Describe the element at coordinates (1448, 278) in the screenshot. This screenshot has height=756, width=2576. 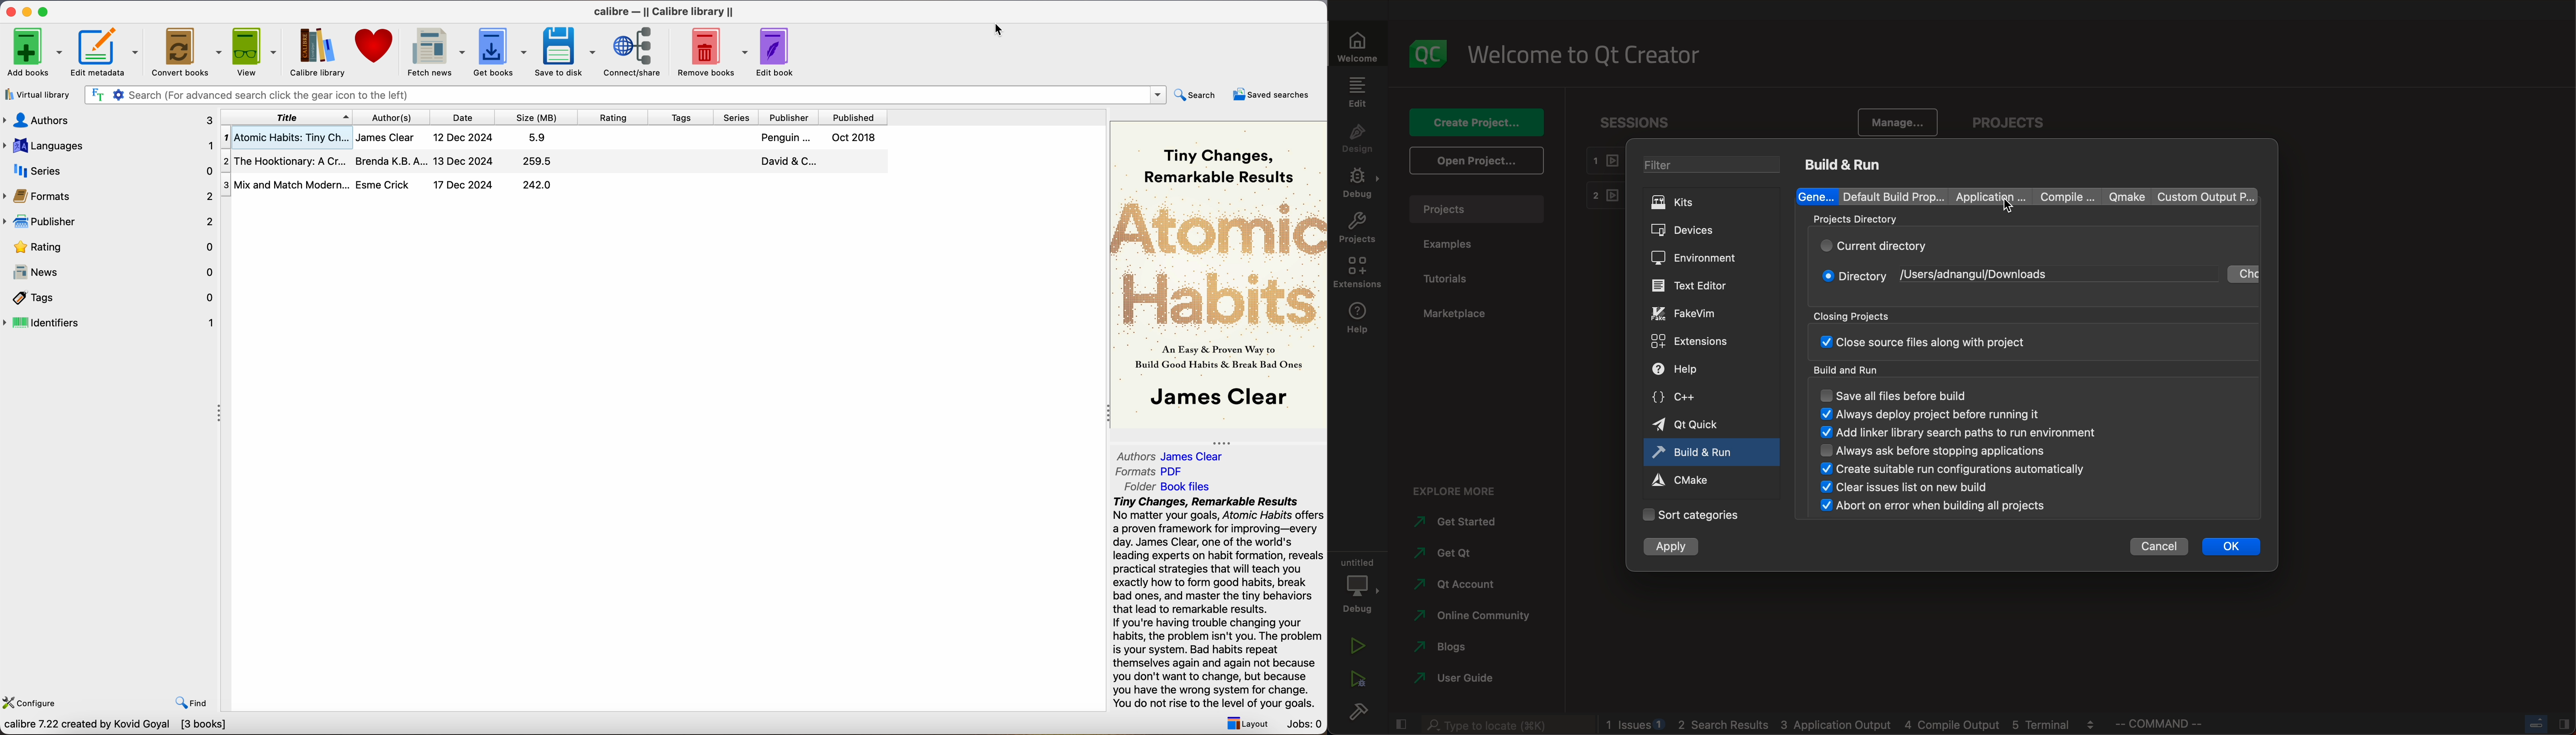
I see `tutorial` at that location.